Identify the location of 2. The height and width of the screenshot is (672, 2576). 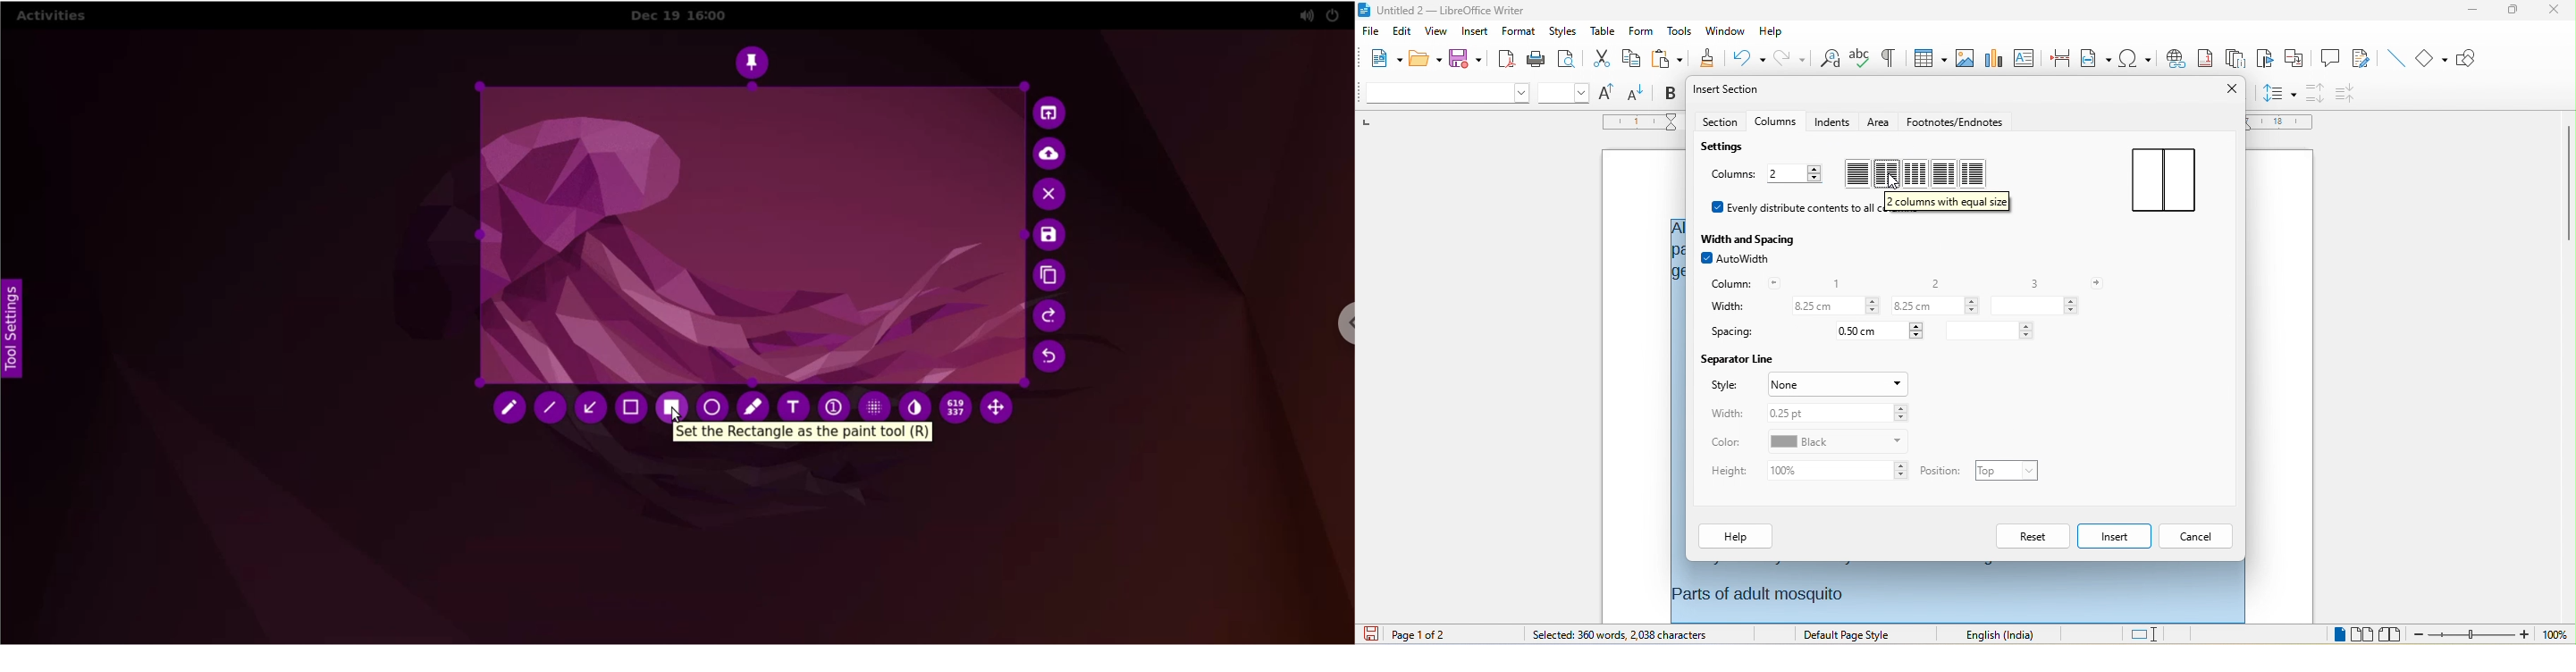
(1931, 283).